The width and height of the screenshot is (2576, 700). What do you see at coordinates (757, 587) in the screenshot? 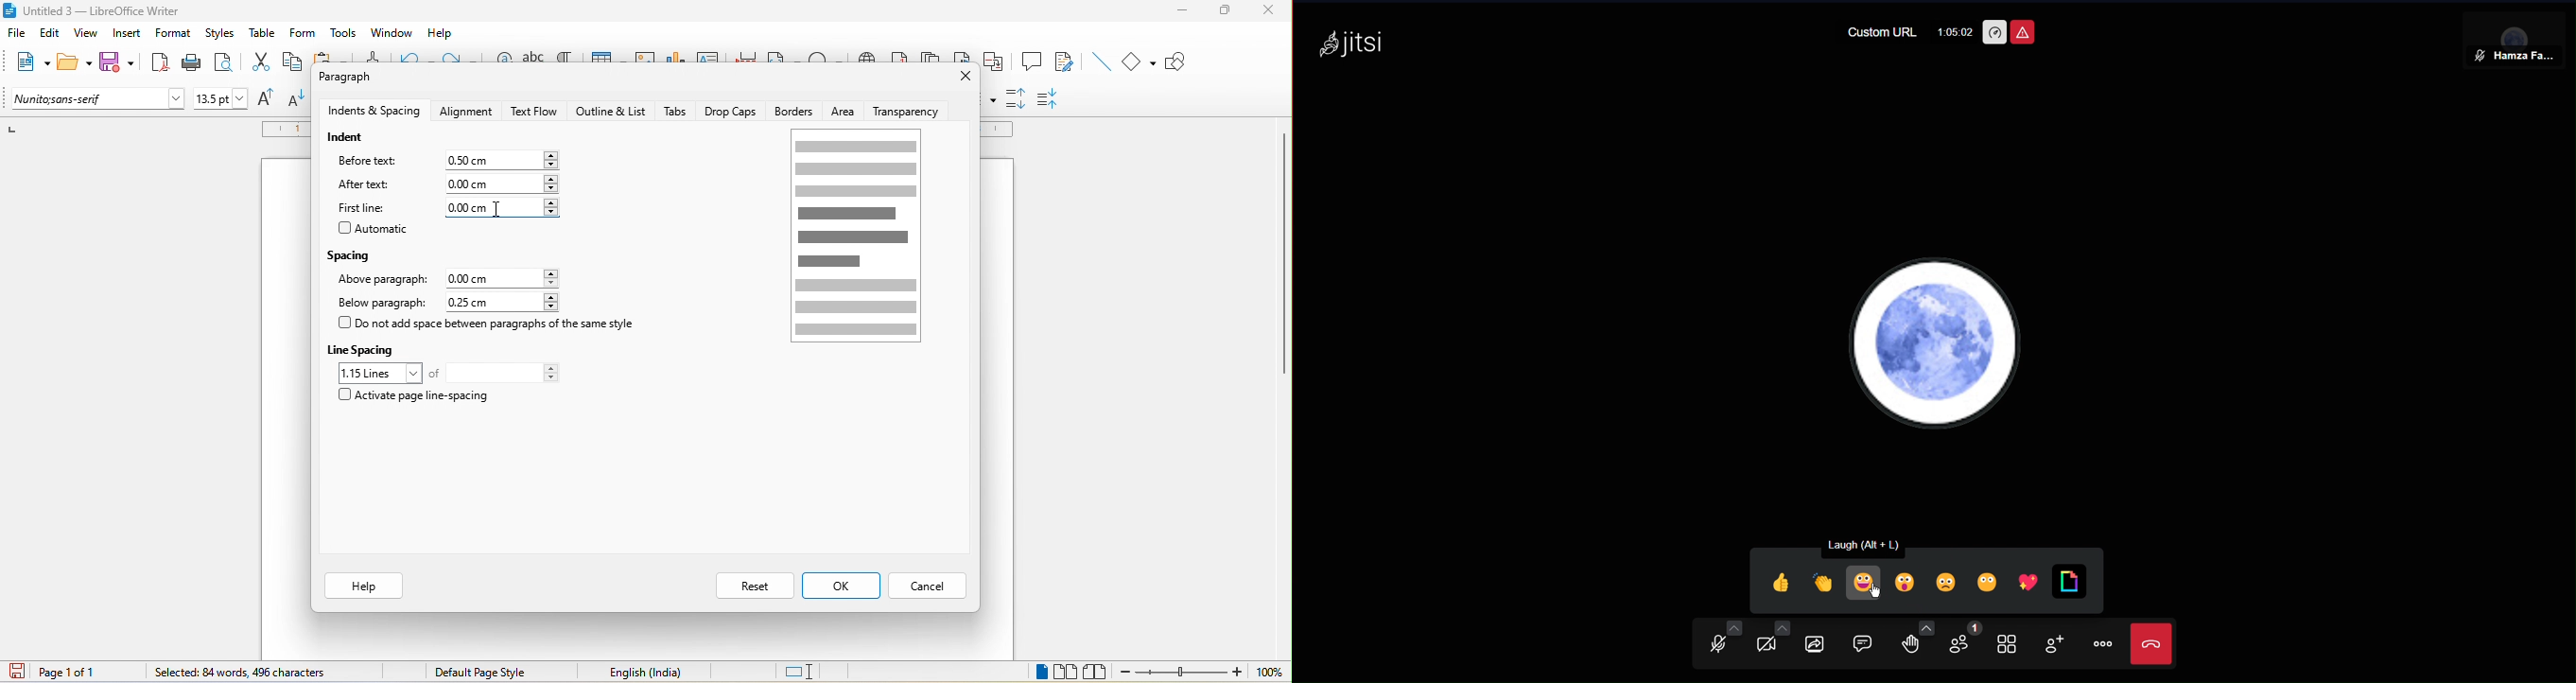
I see `reset` at bounding box center [757, 587].